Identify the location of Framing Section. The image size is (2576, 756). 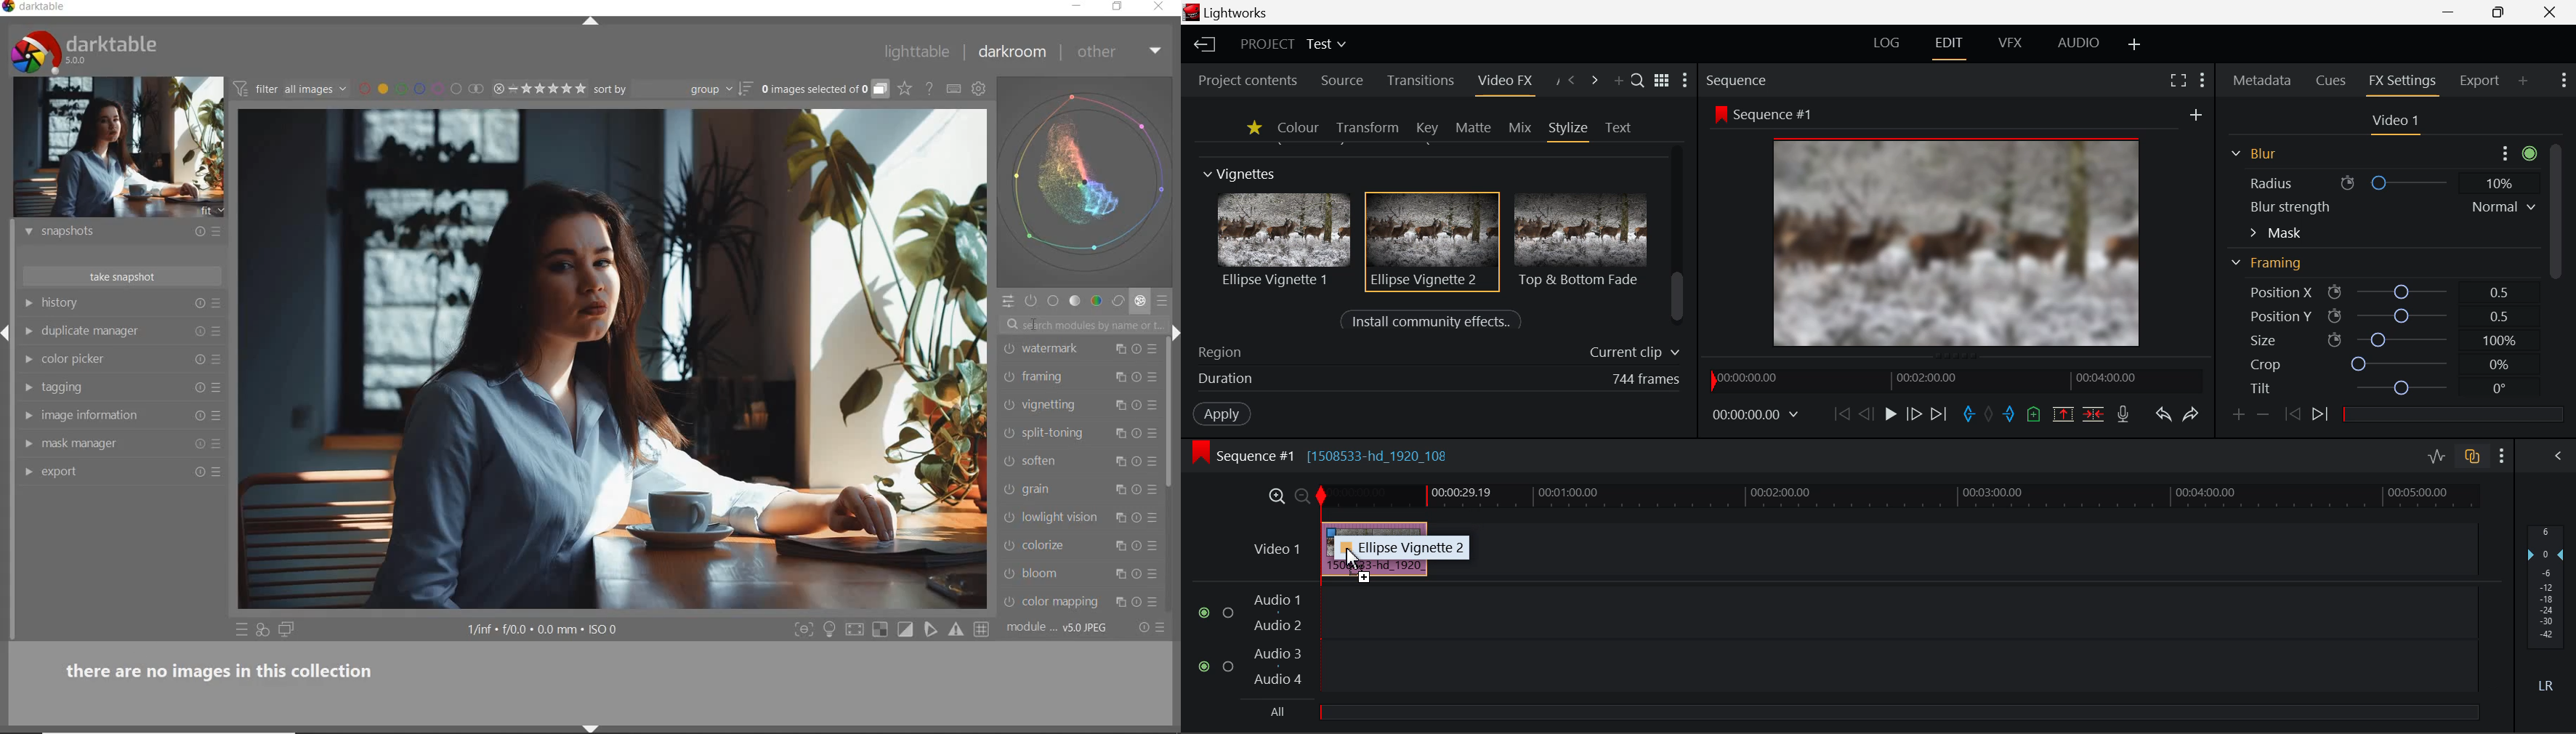
(2272, 268).